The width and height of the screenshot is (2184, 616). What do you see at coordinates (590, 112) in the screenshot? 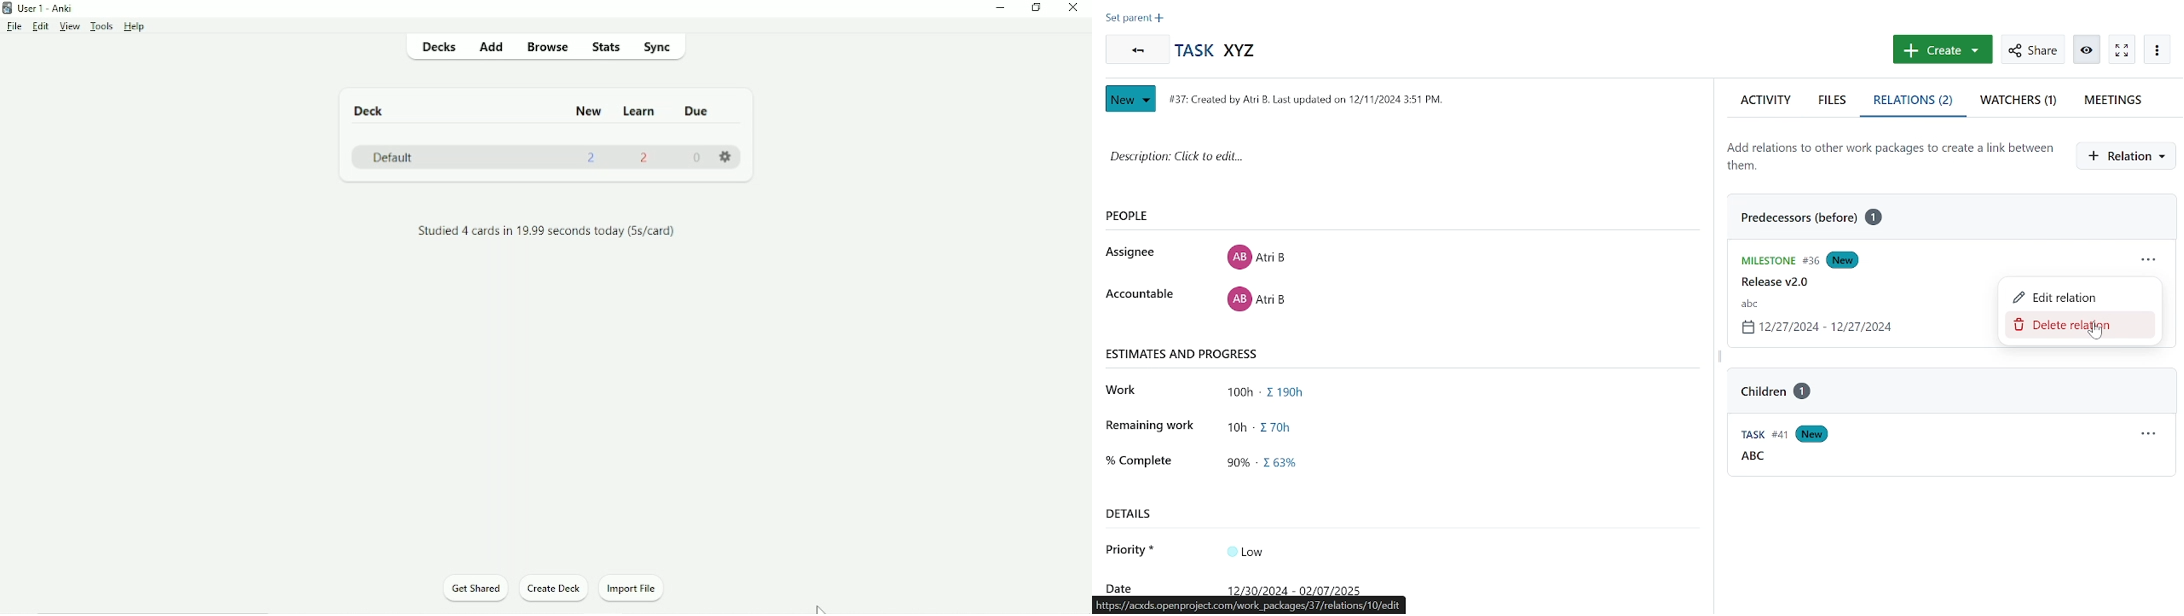
I see `New` at bounding box center [590, 112].